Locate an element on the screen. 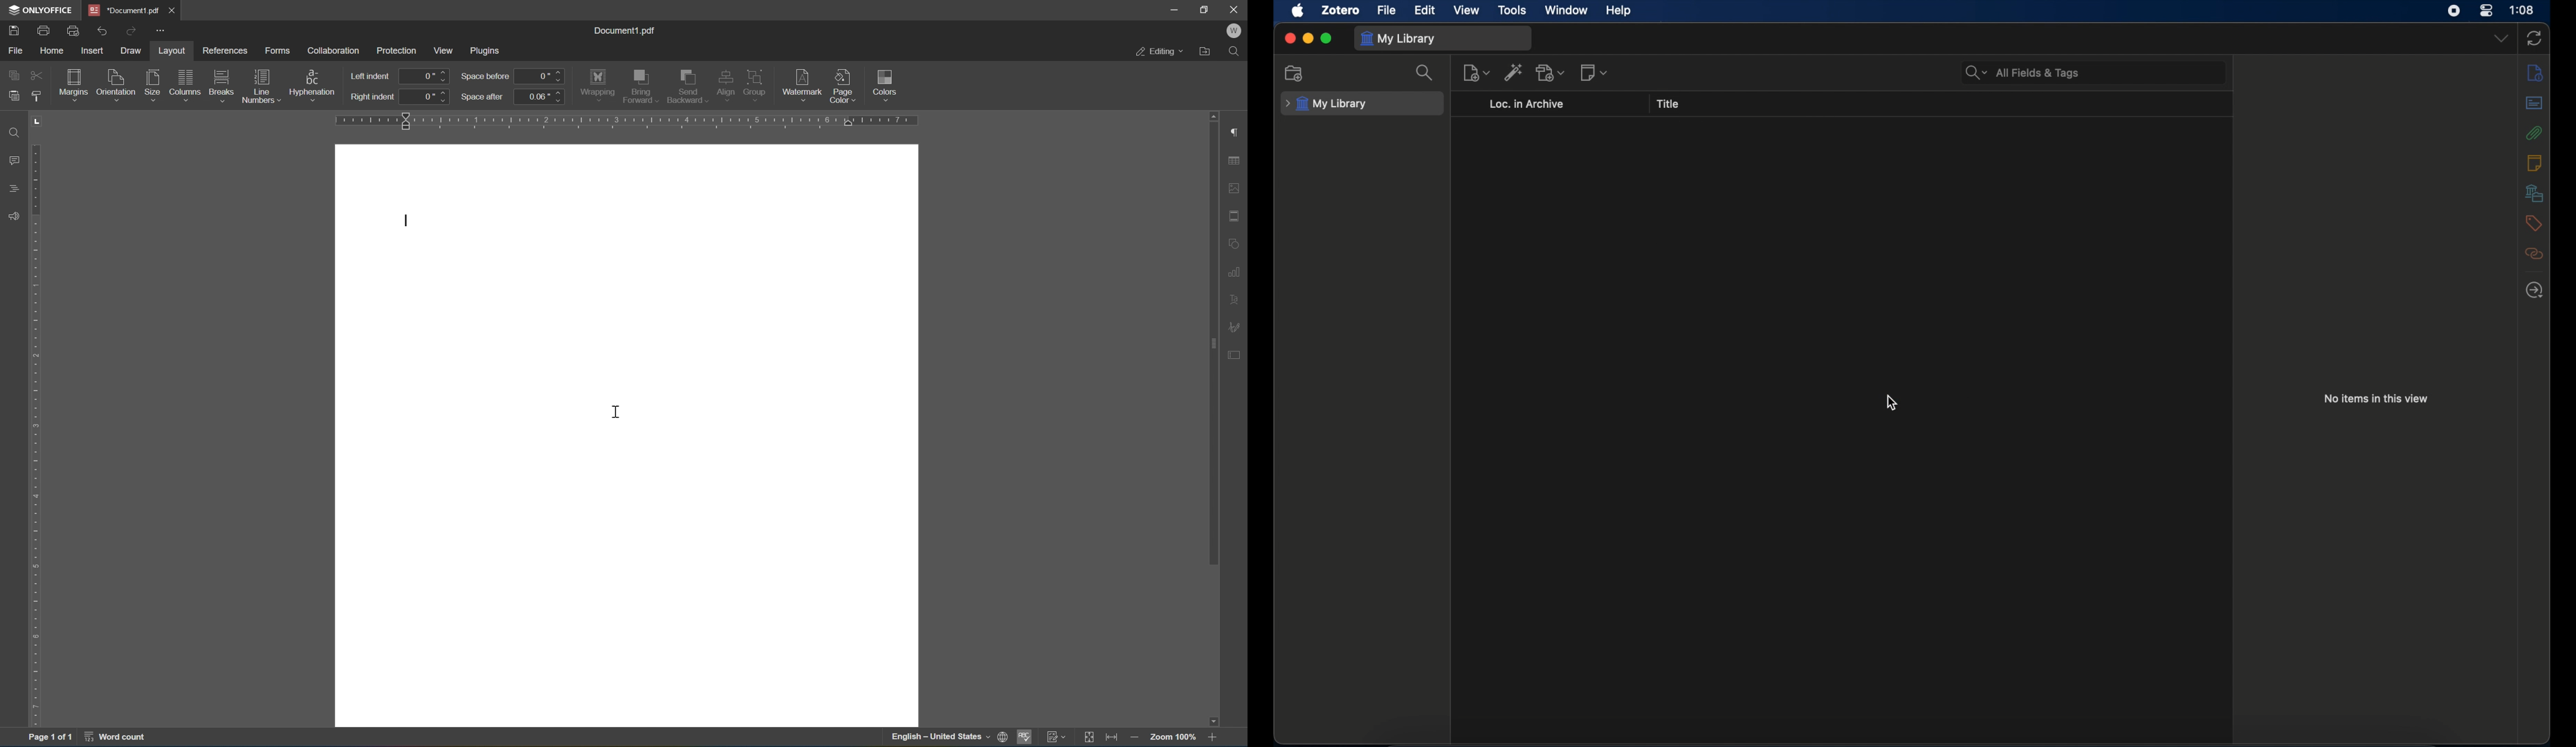 The height and width of the screenshot is (756, 2576). new item is located at coordinates (1476, 73).